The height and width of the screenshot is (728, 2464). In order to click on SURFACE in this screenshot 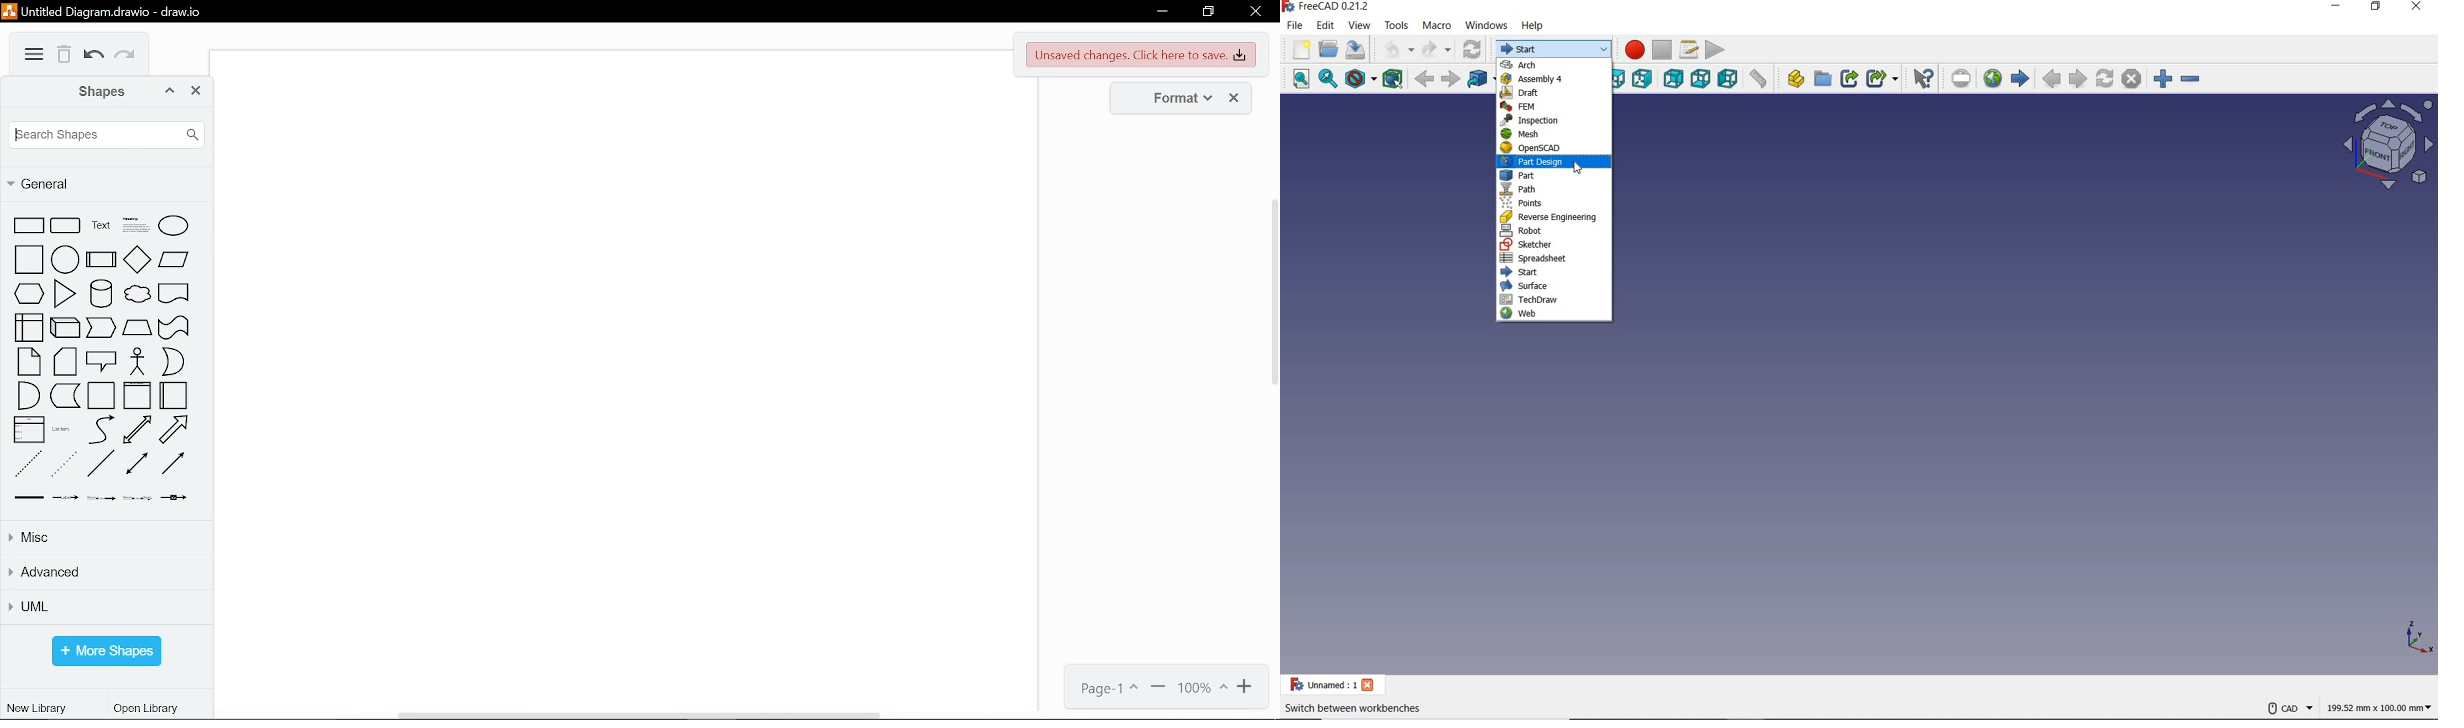, I will do `click(1555, 287)`.